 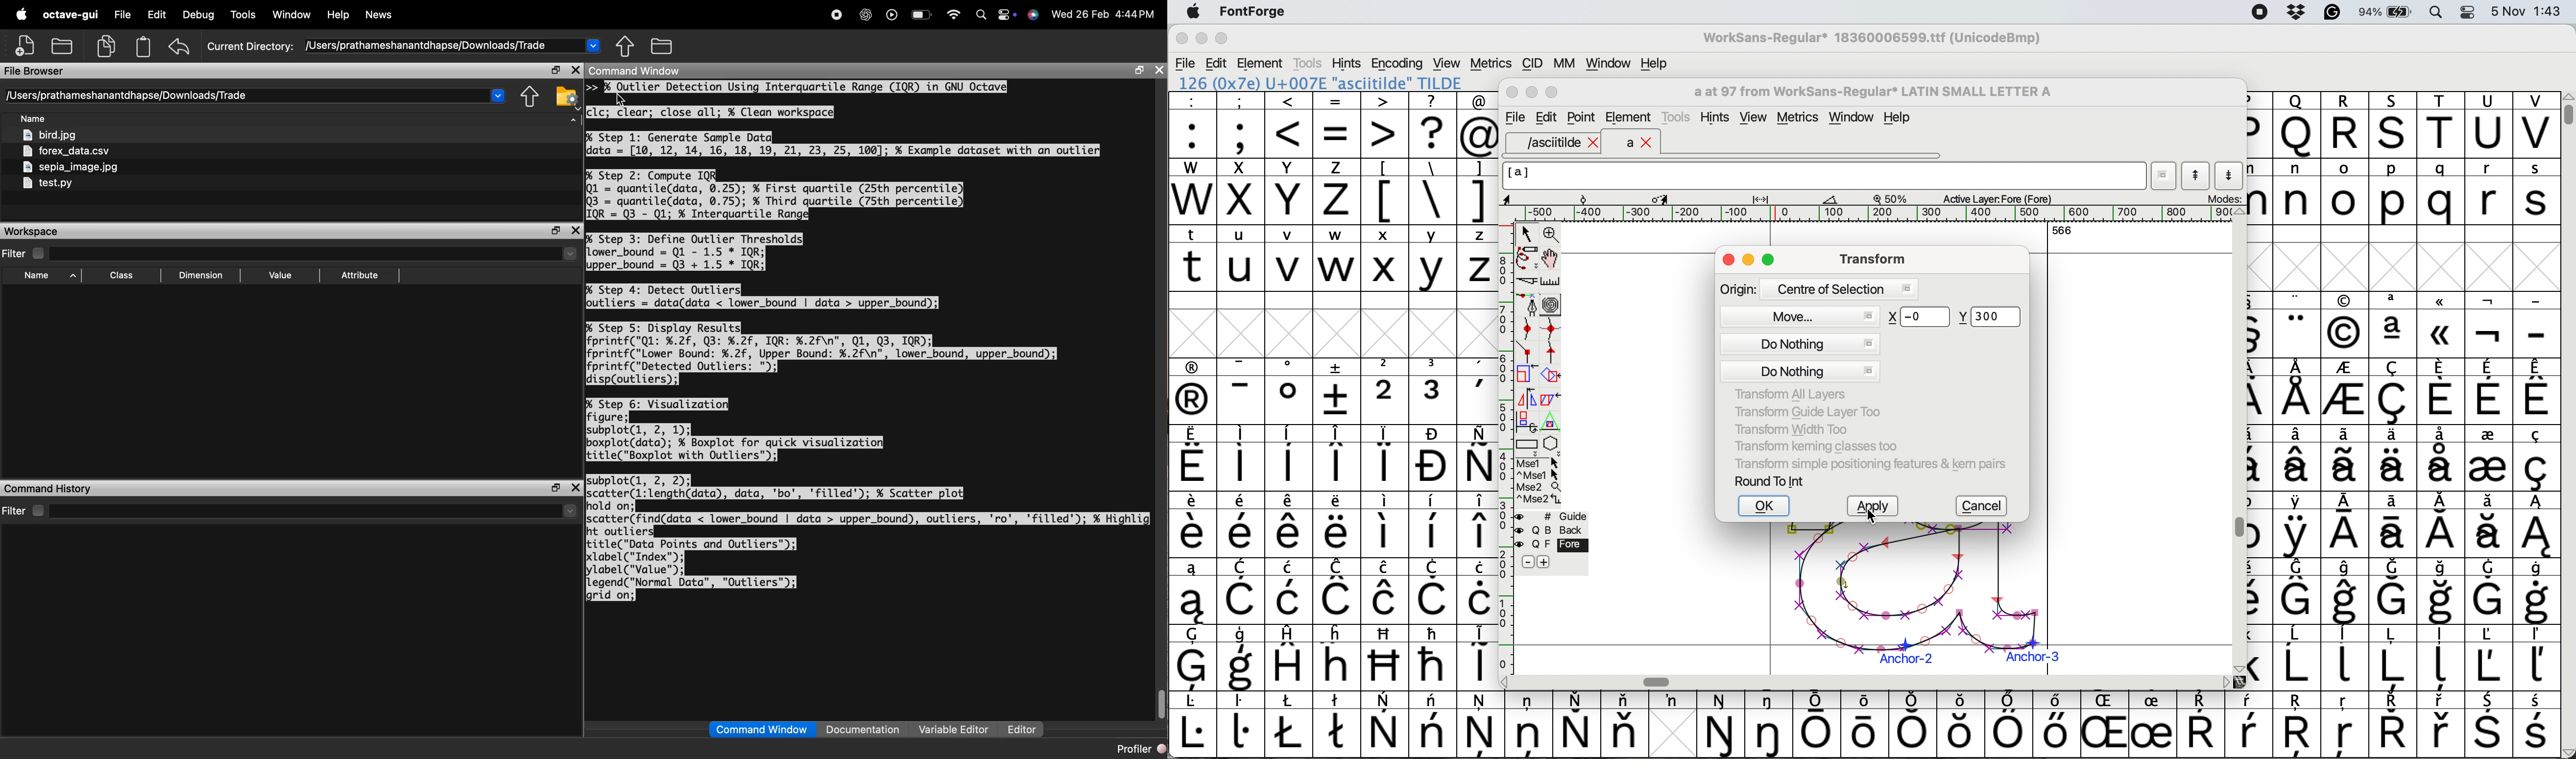 I want to click on subplot(l, 2, 2);

scatter(l:length(data), data, 'bo', 'filled'); % Scatter plot]

hold on;

scatter(find(data < lower_bound | data > upper_bound), outliers, 'ro', 'filled'); ¥ Highlig
ht outlier

title("Data Points and Outliers");

label("Index");

lylabel("Value™);

legend("Normal Data", "Outliers");

grid on;, so click(x=869, y=537).